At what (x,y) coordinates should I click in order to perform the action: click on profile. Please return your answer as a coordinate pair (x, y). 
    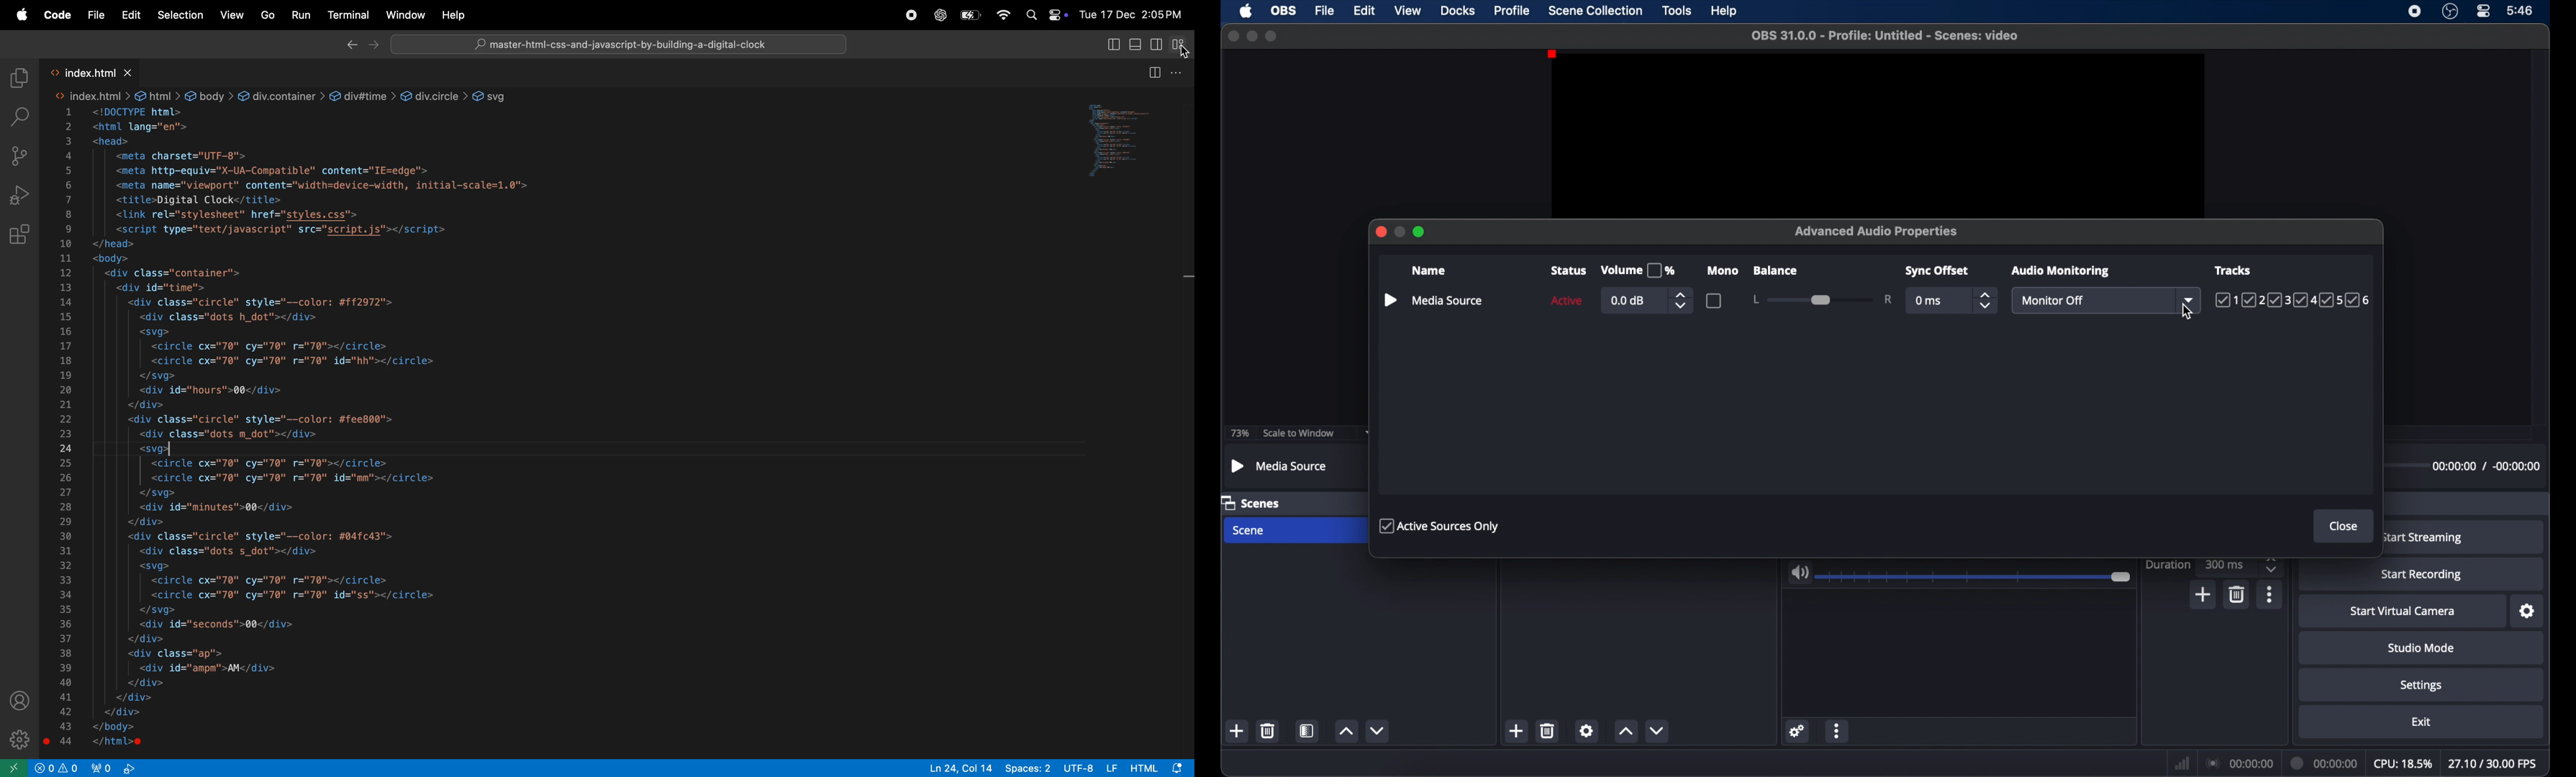
    Looking at the image, I should click on (21, 701).